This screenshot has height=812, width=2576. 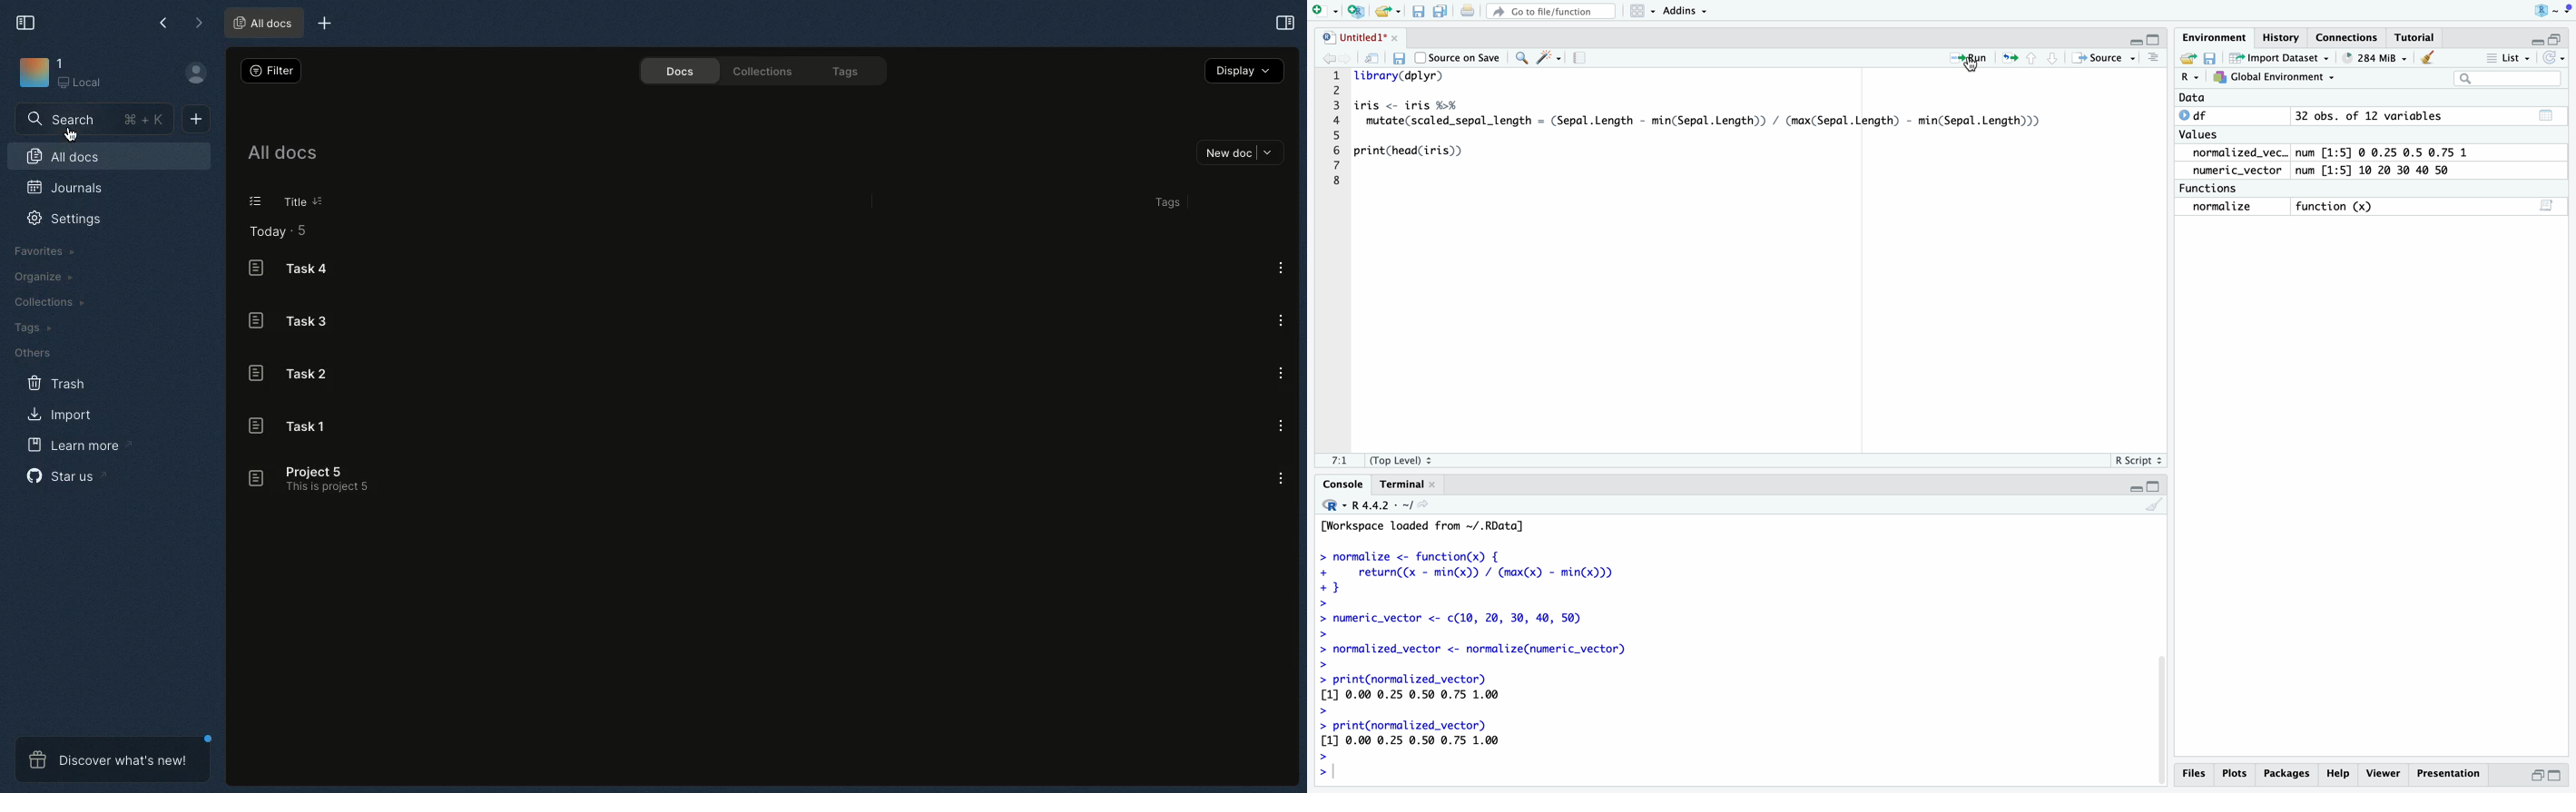 I want to click on Go to file/function, so click(x=1550, y=10).